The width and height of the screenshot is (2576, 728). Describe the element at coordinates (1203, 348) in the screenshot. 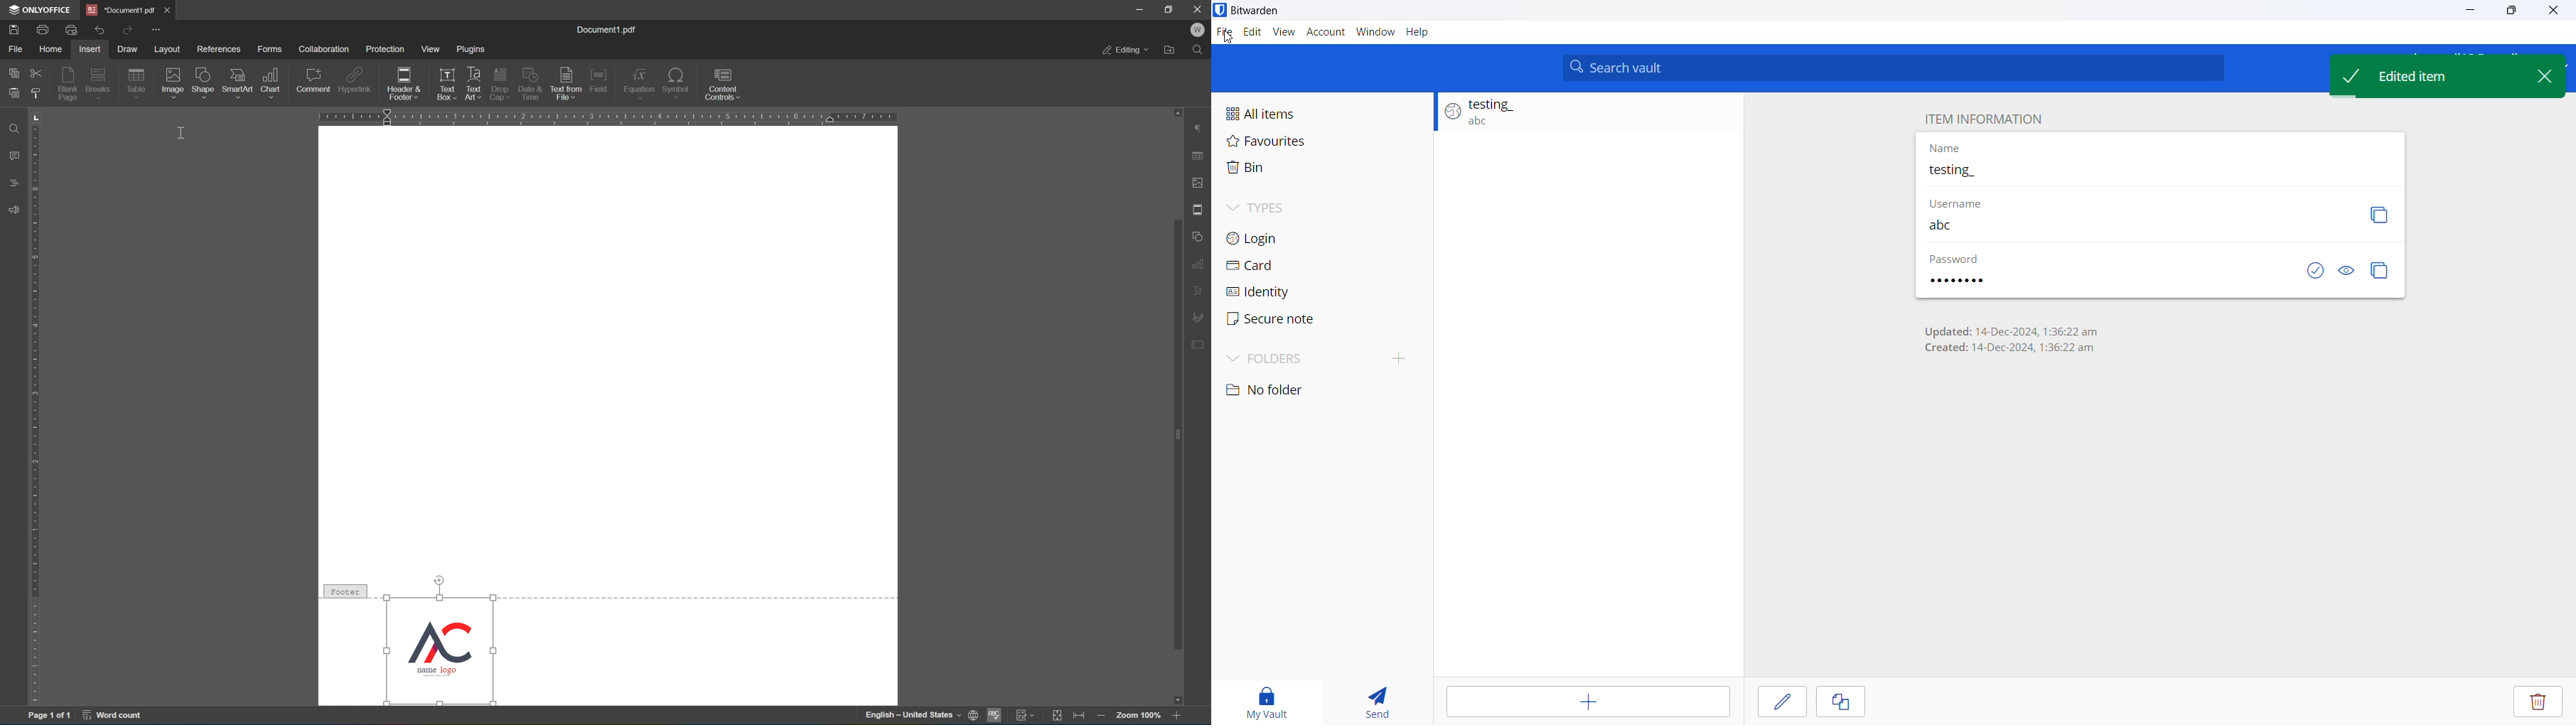

I see `form settings` at that location.